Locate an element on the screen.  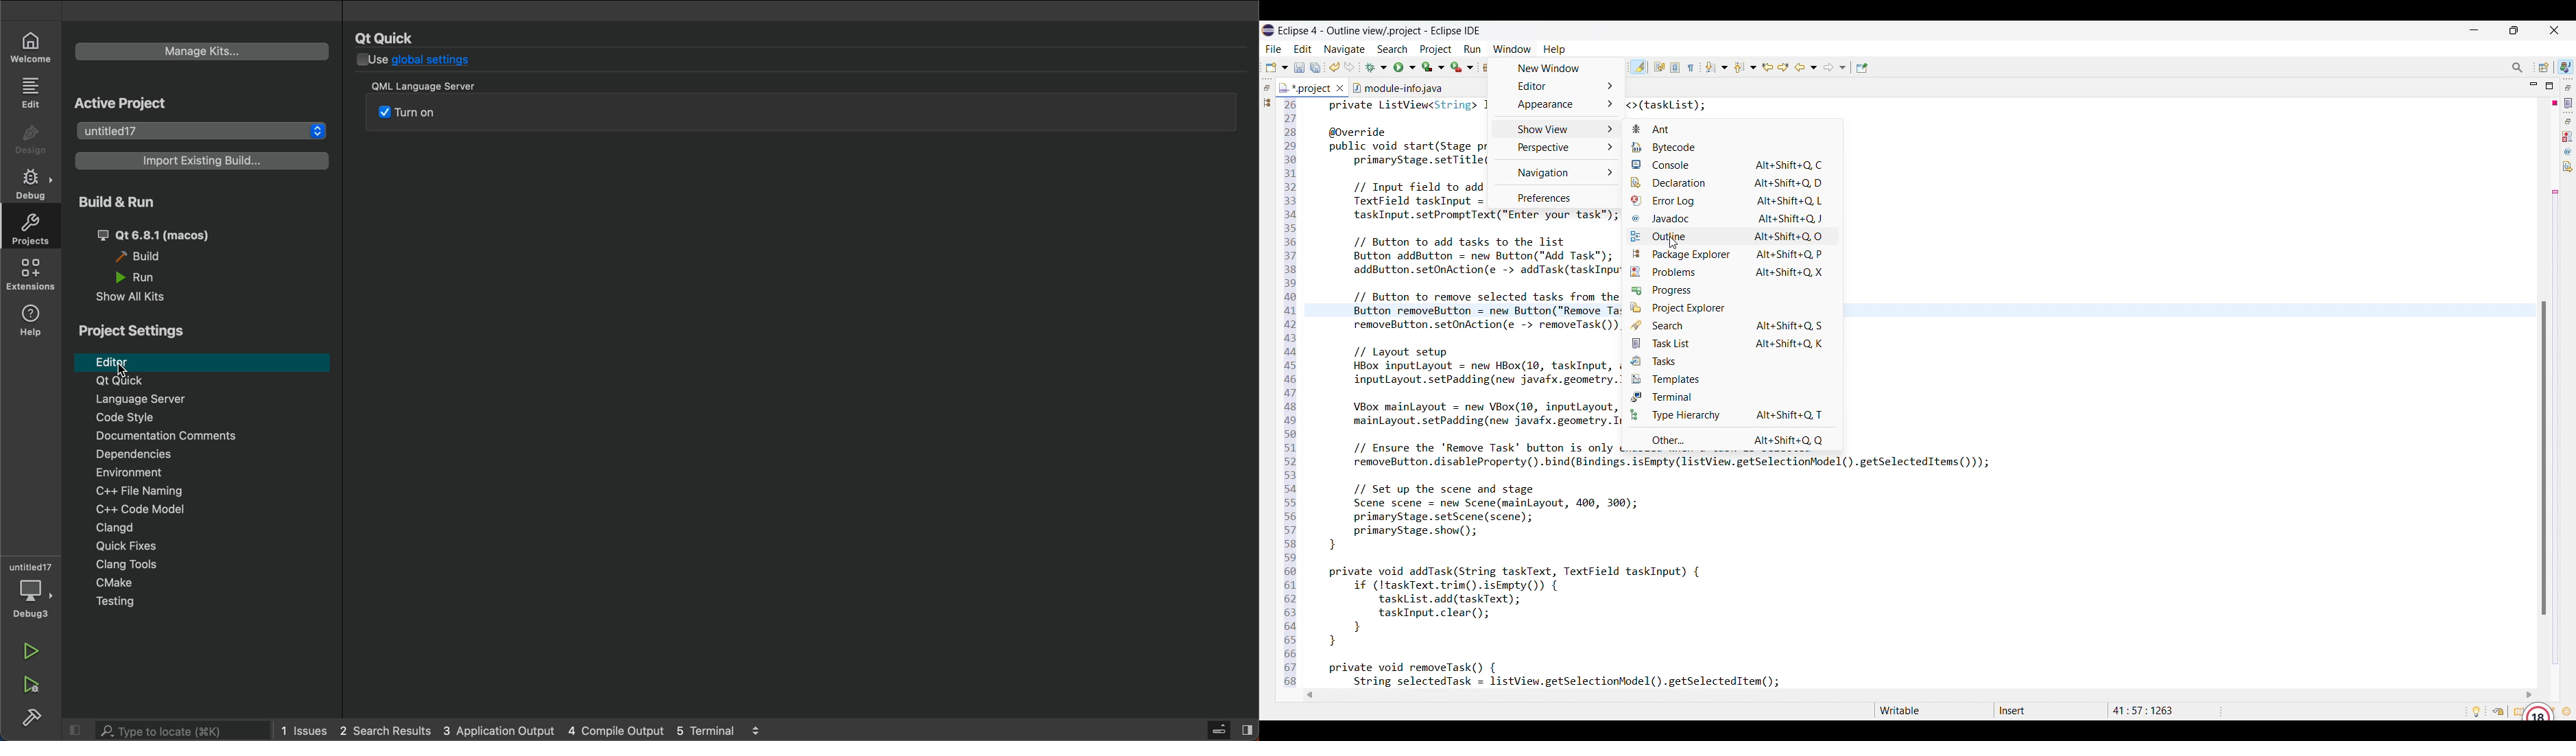
Environment  is located at coordinates (197, 473).